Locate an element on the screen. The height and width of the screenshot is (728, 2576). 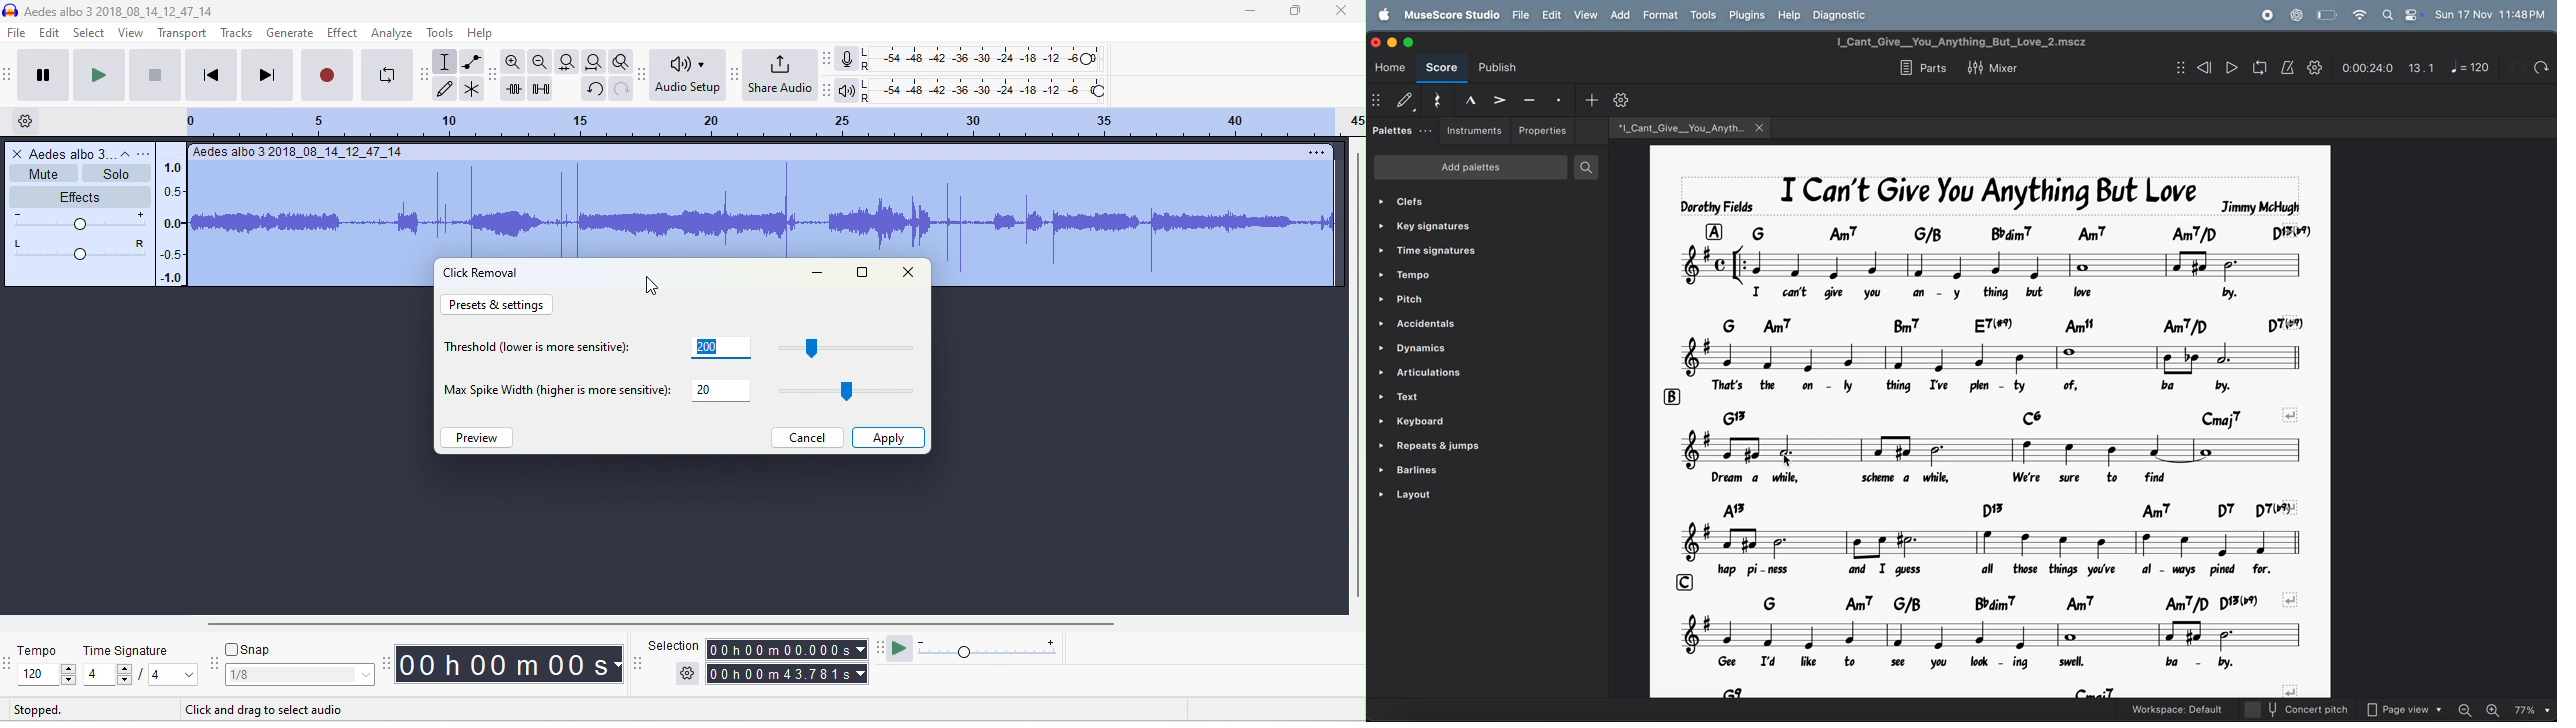
view is located at coordinates (1586, 15).